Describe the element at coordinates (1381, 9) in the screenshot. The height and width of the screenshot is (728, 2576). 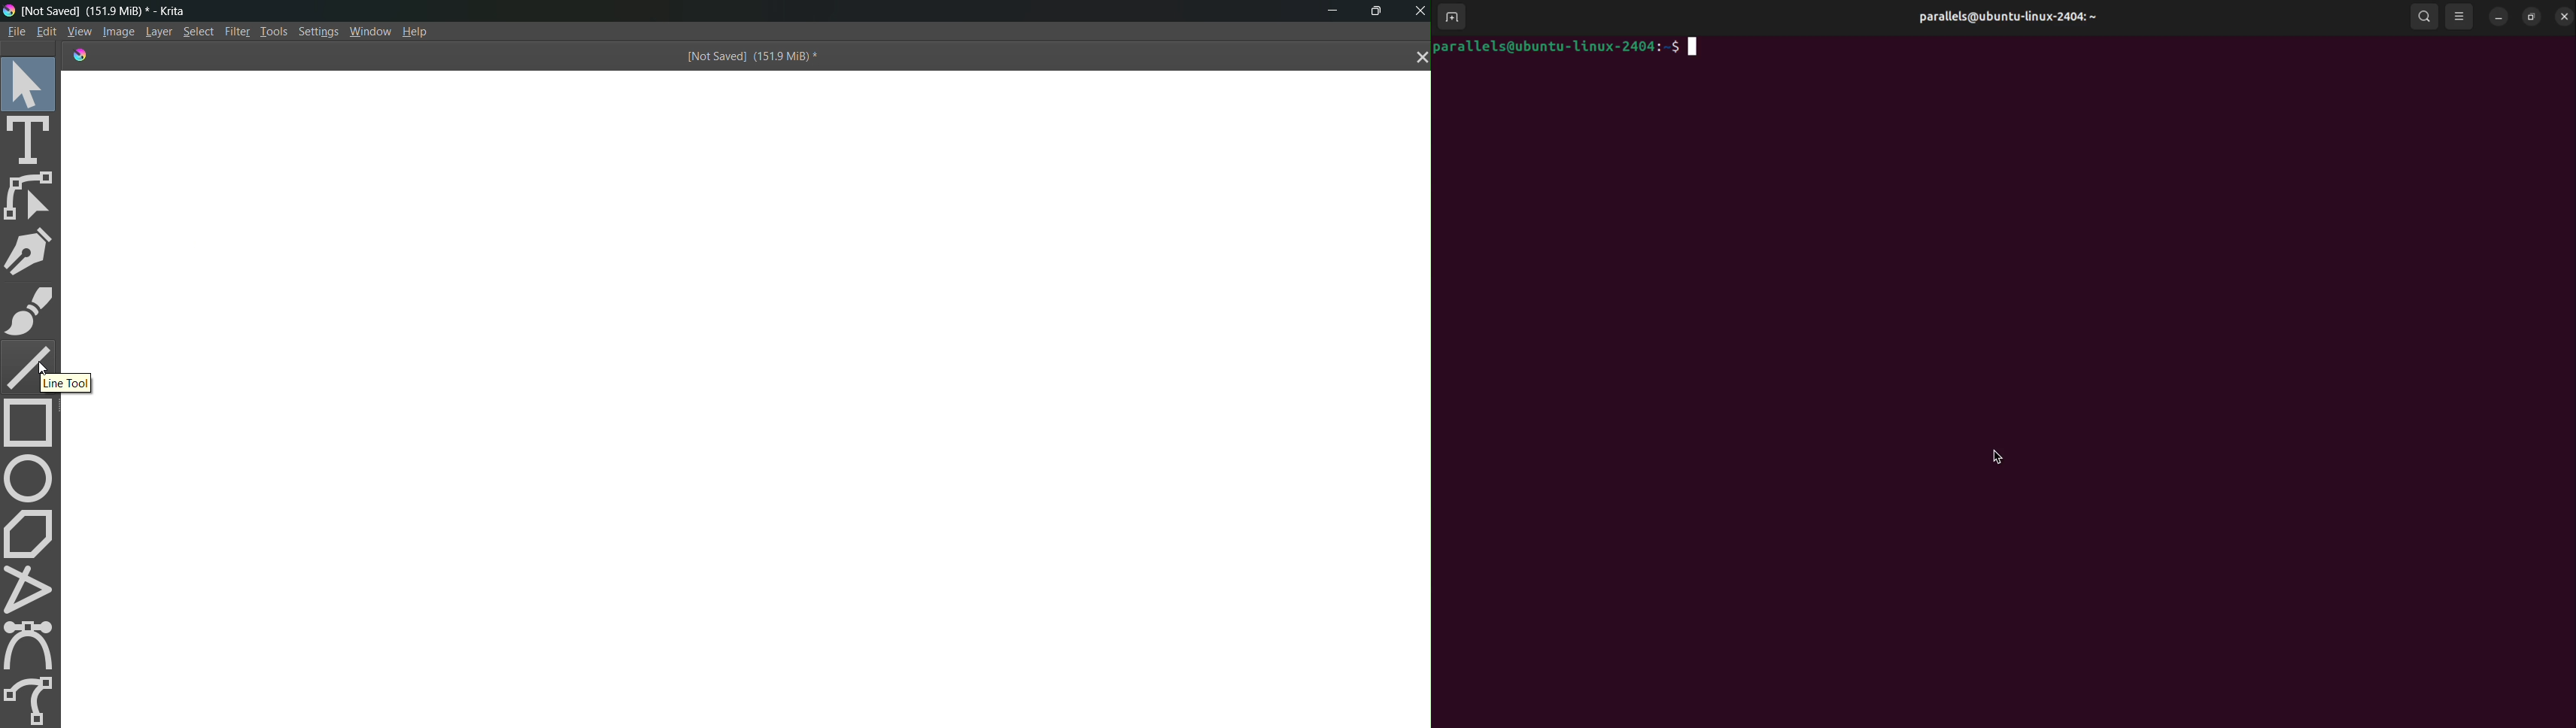
I see `maximize` at that location.